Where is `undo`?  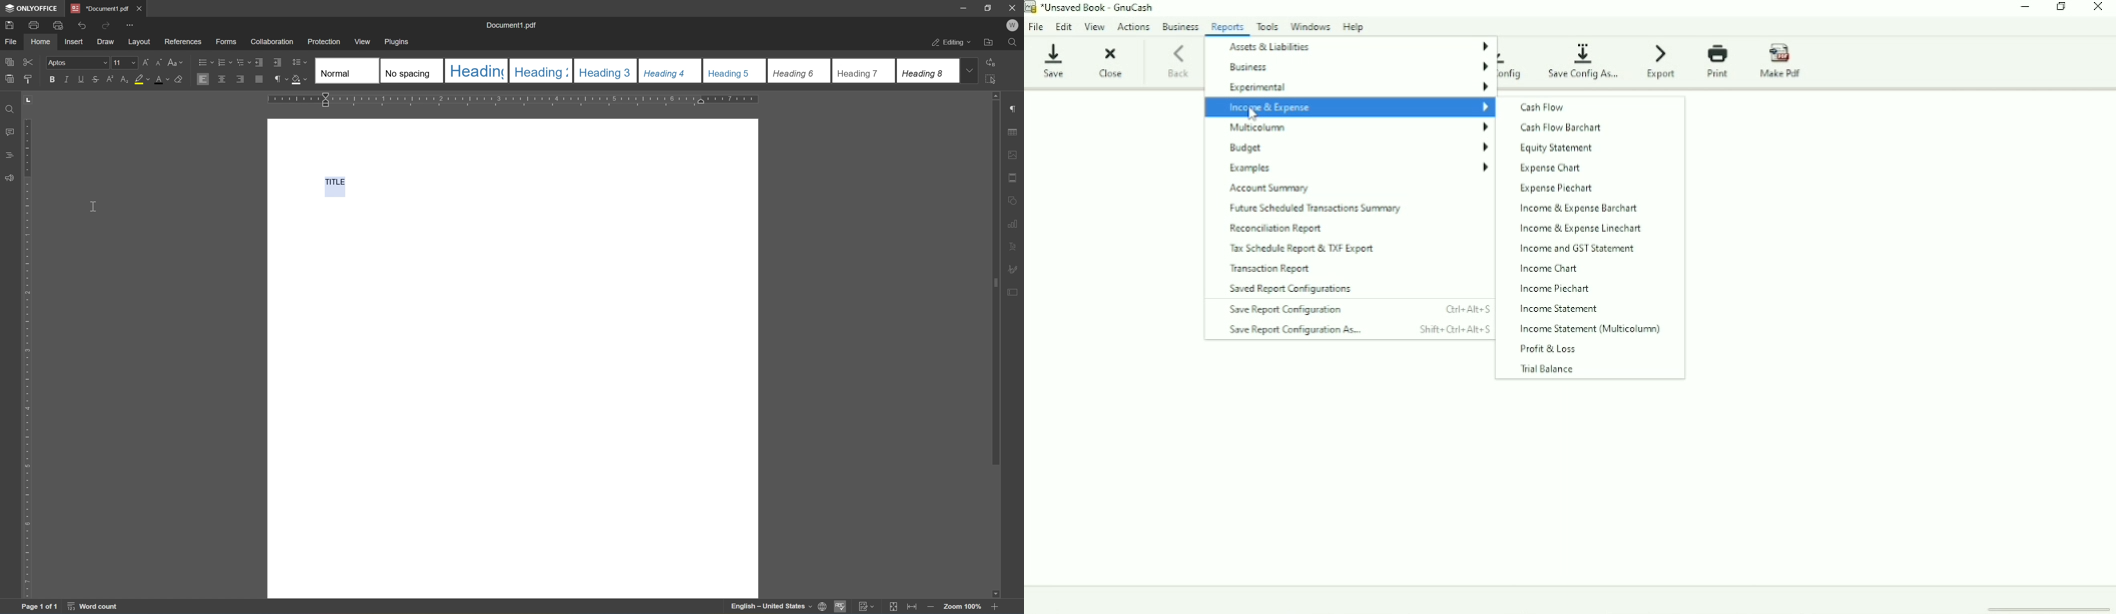
undo is located at coordinates (83, 26).